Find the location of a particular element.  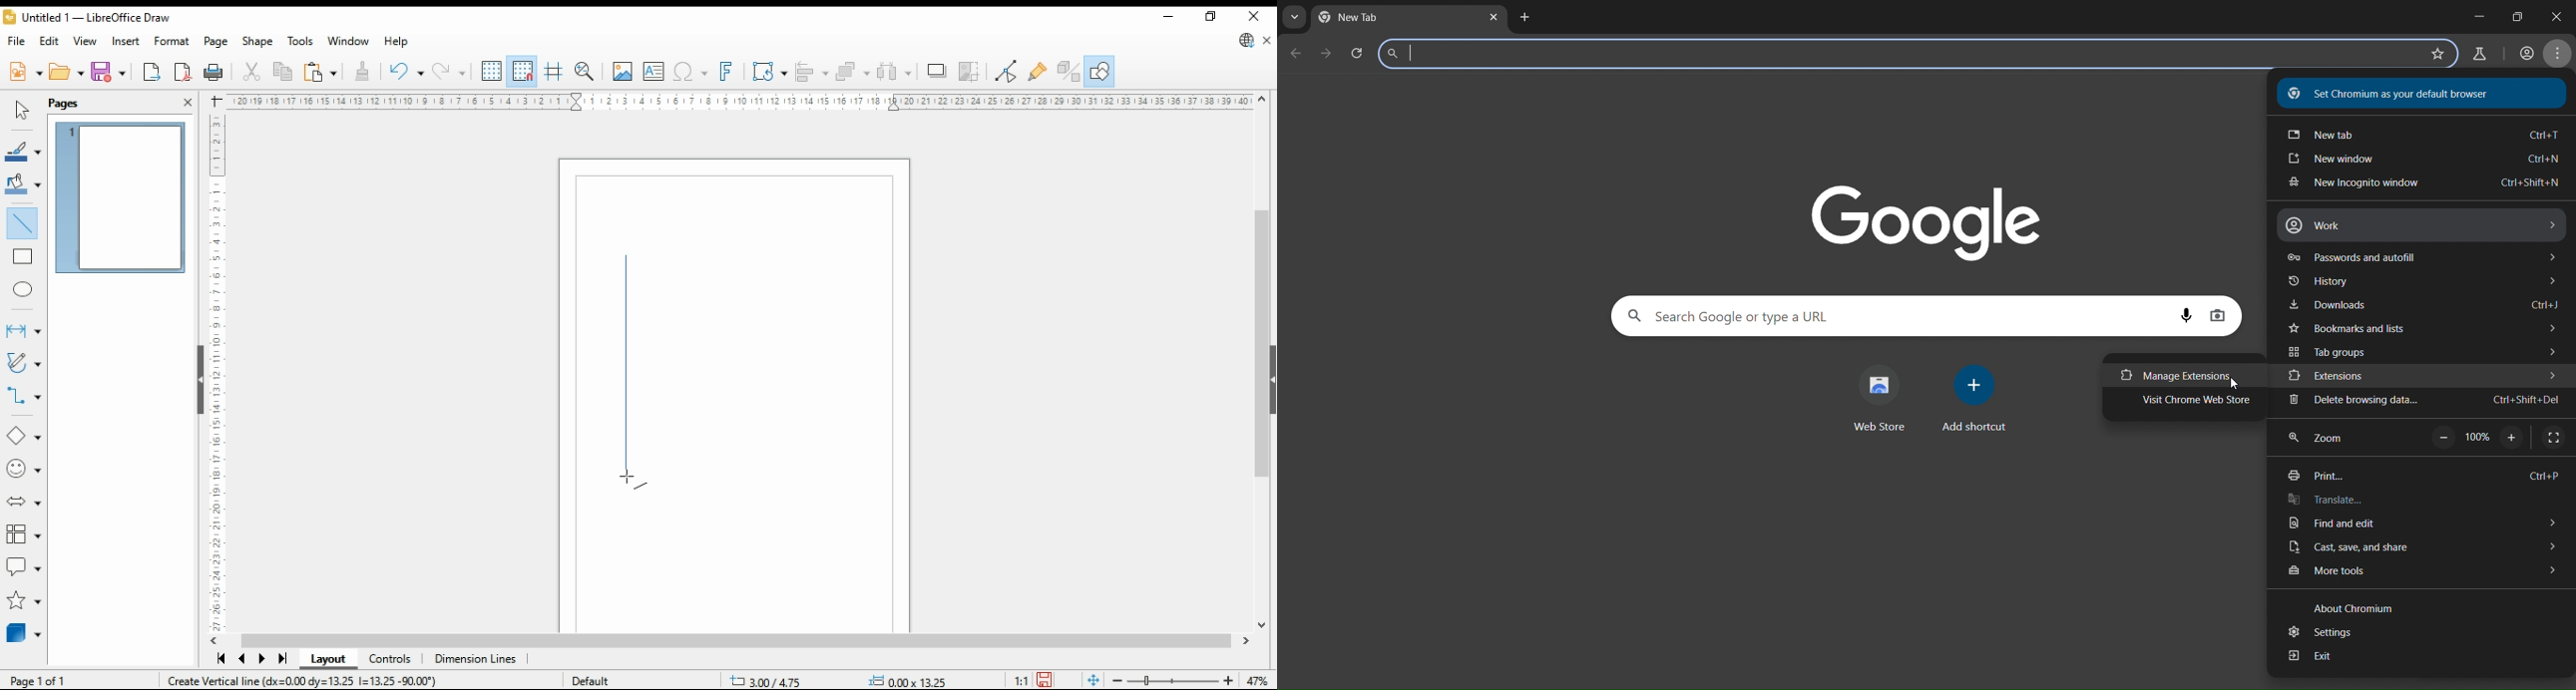

zoom slider is located at coordinates (1173, 681).